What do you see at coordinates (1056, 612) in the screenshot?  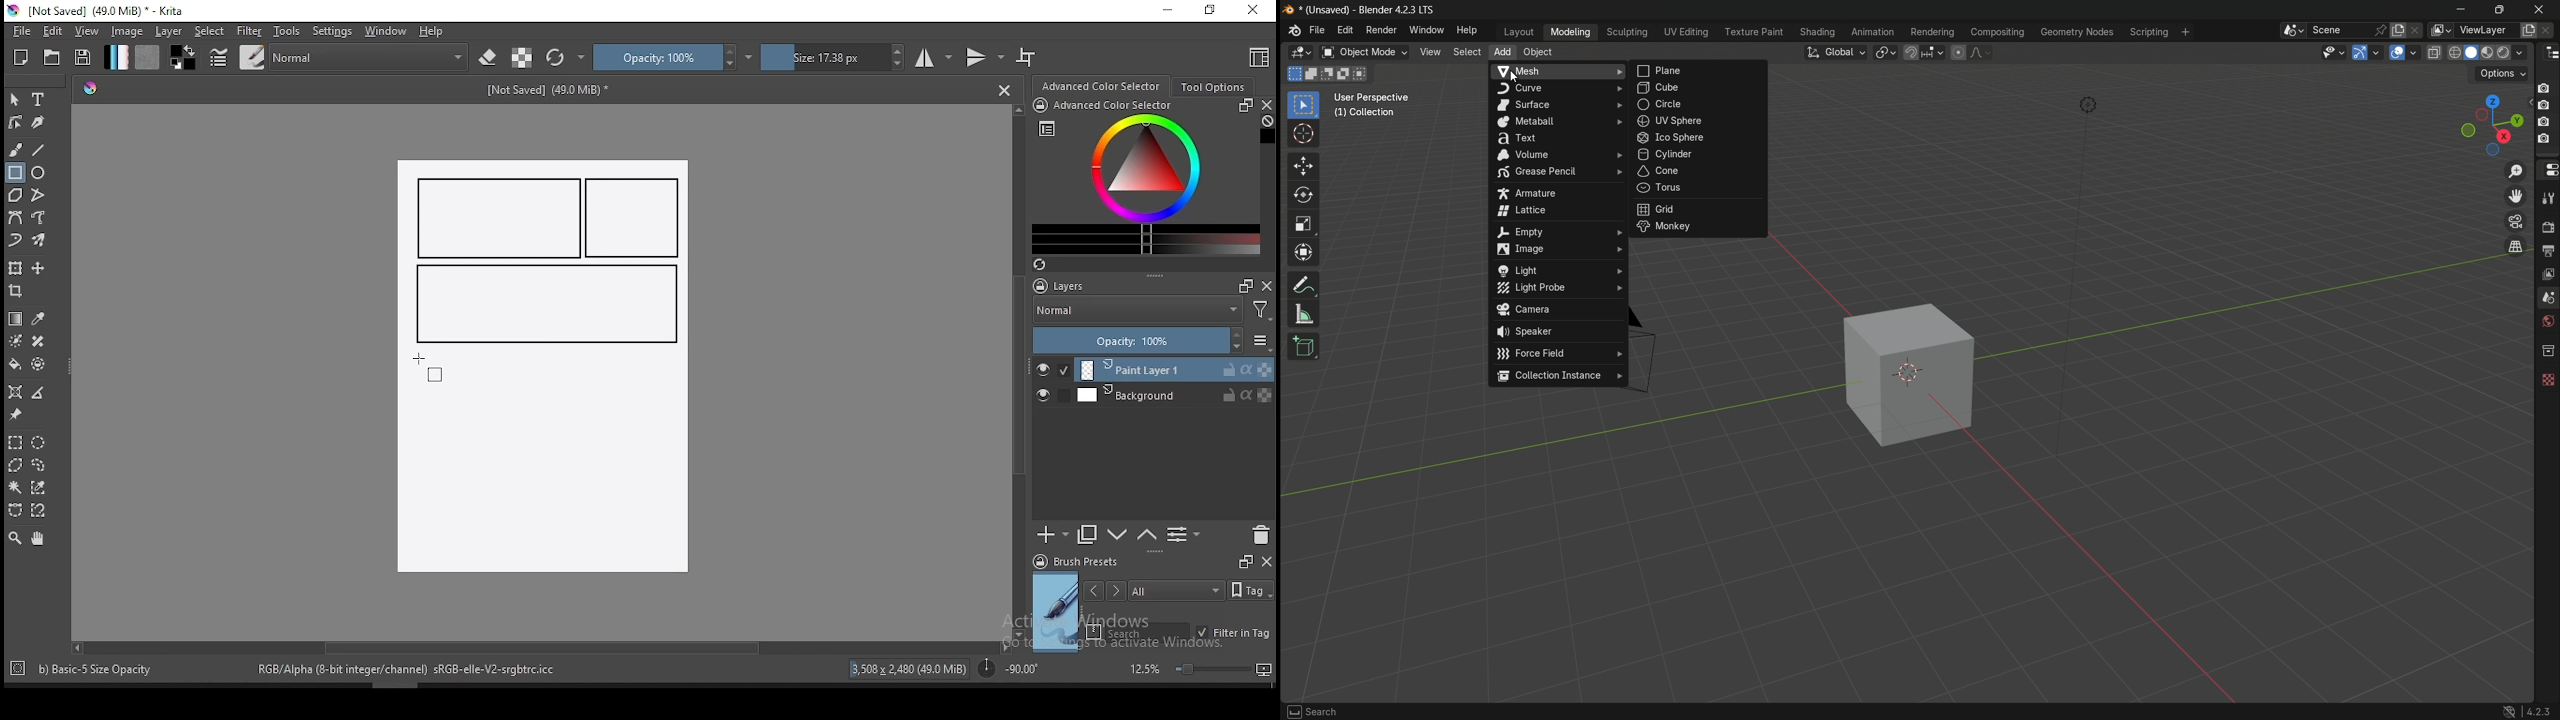 I see `preview` at bounding box center [1056, 612].